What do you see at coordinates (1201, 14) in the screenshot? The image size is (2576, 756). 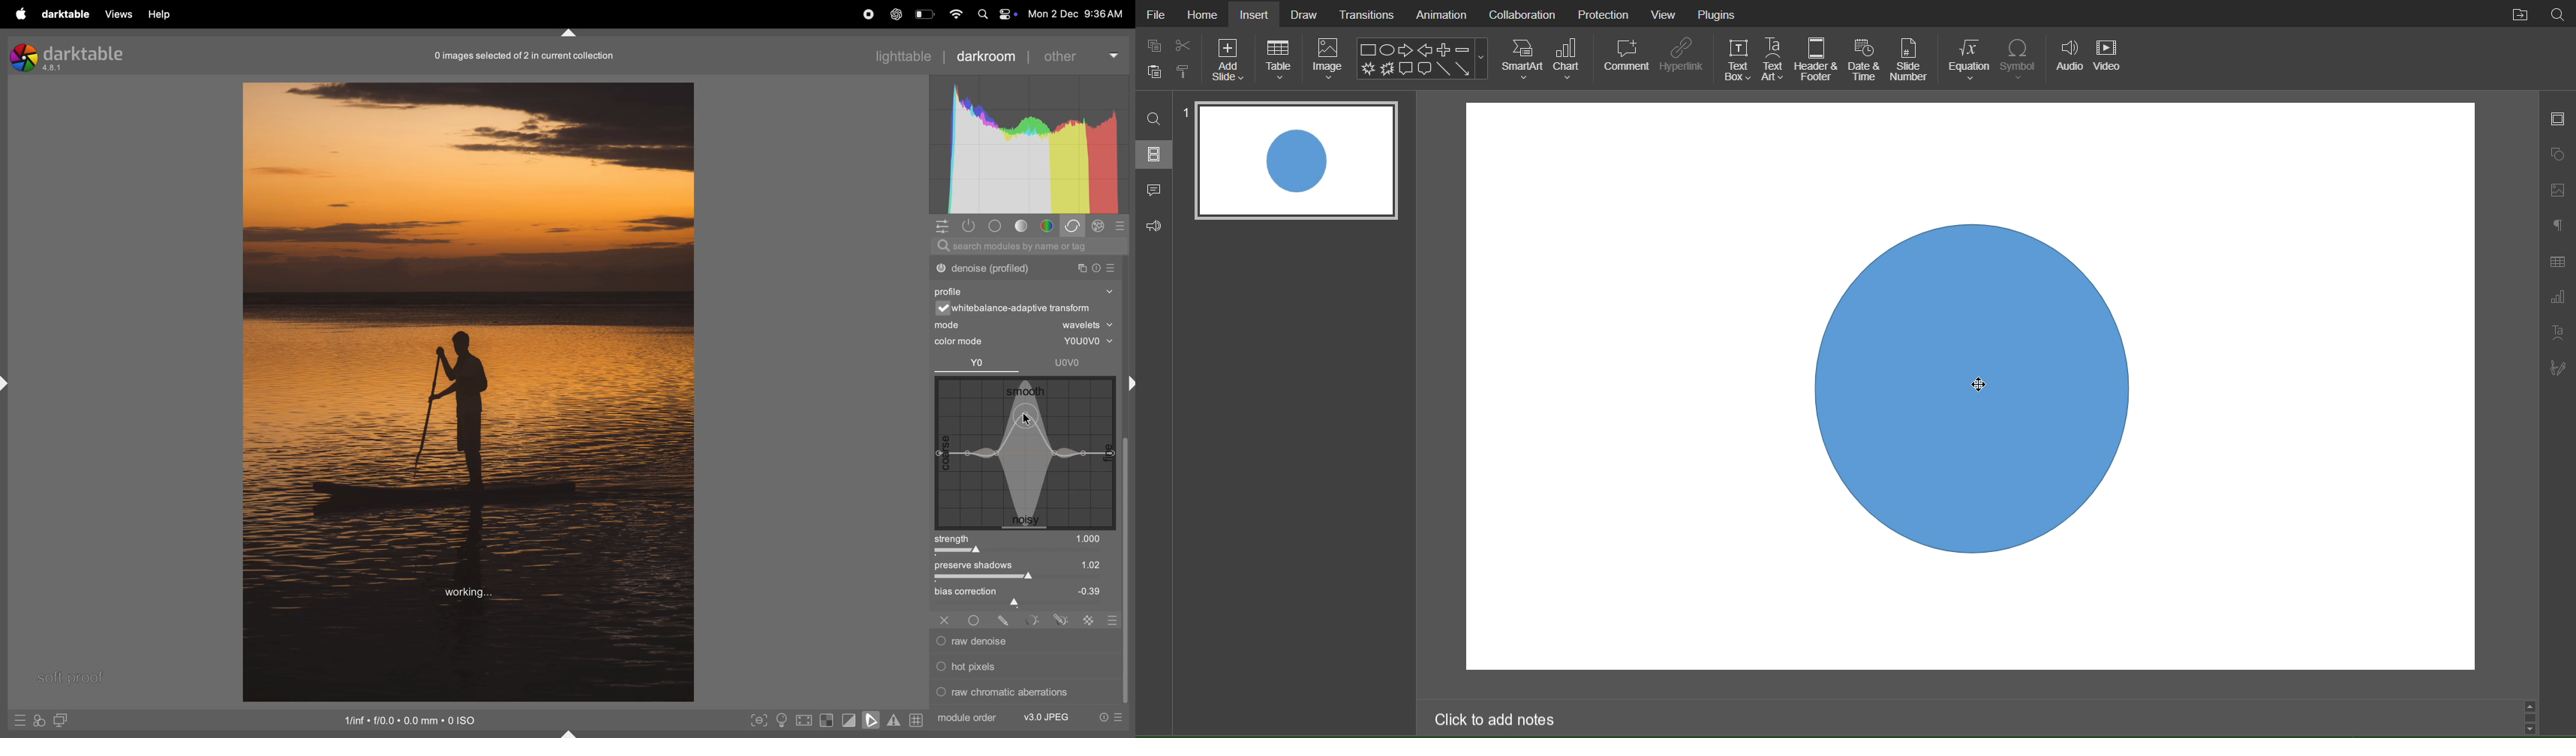 I see `Home` at bounding box center [1201, 14].